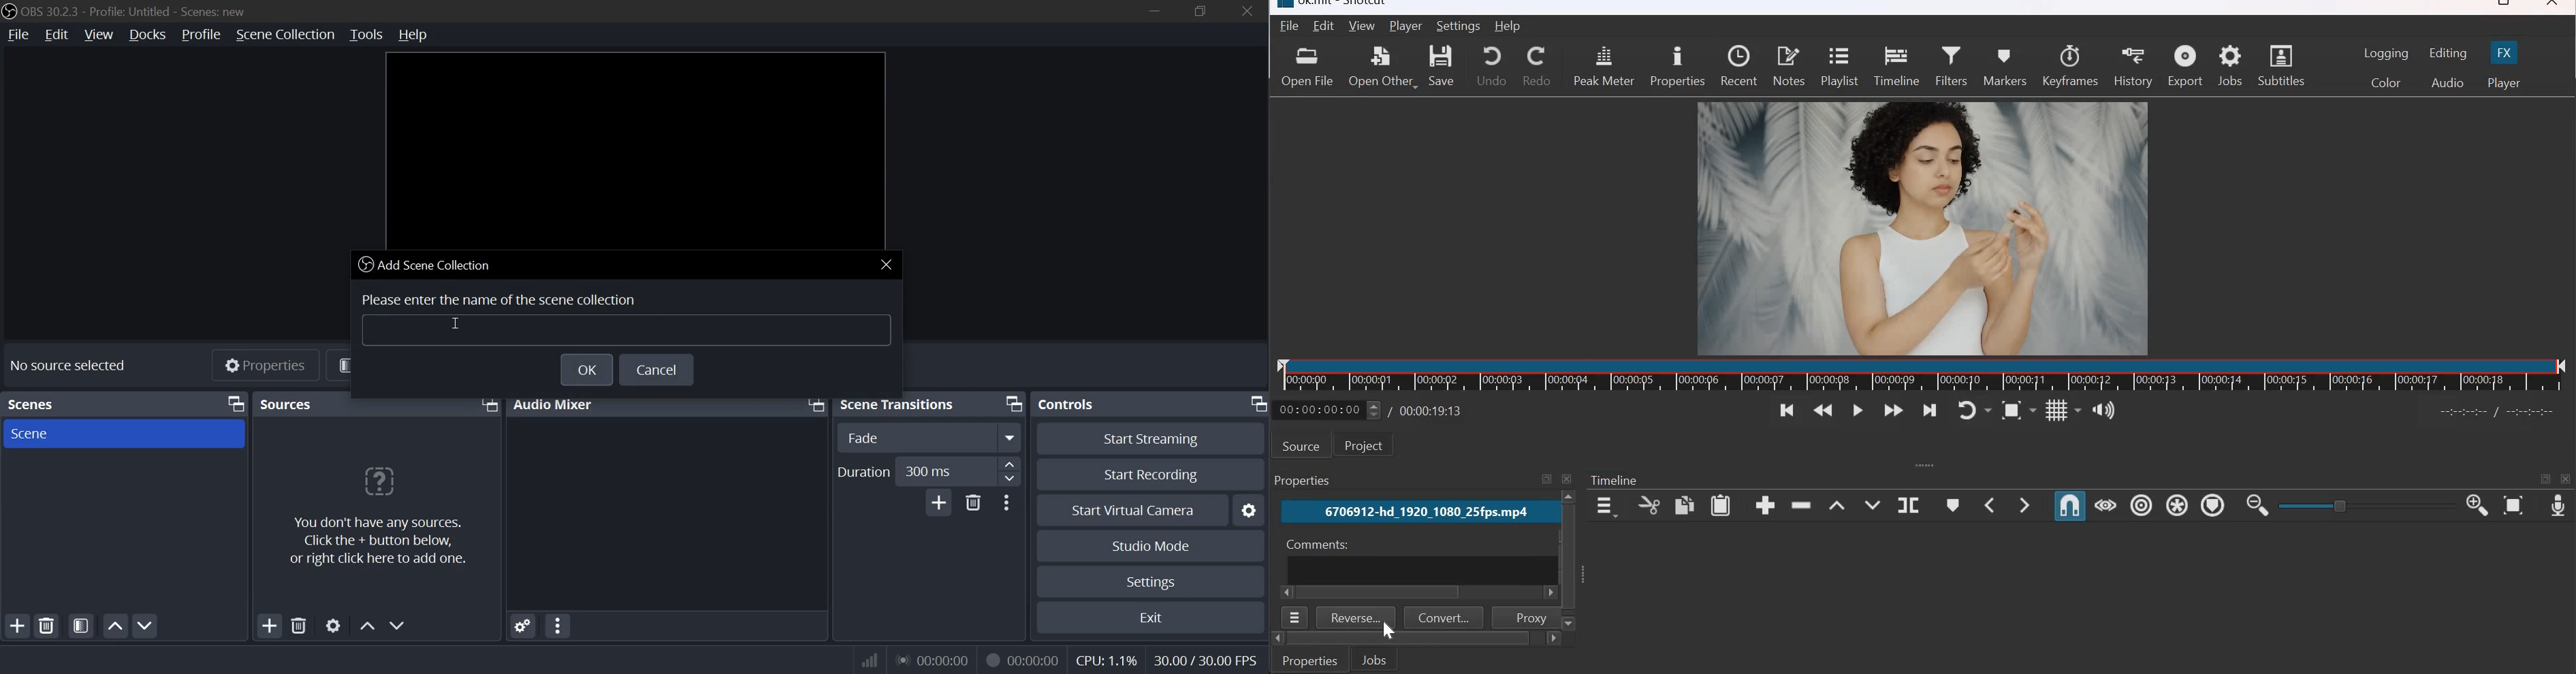  I want to click on Timeline, so click(1615, 481).